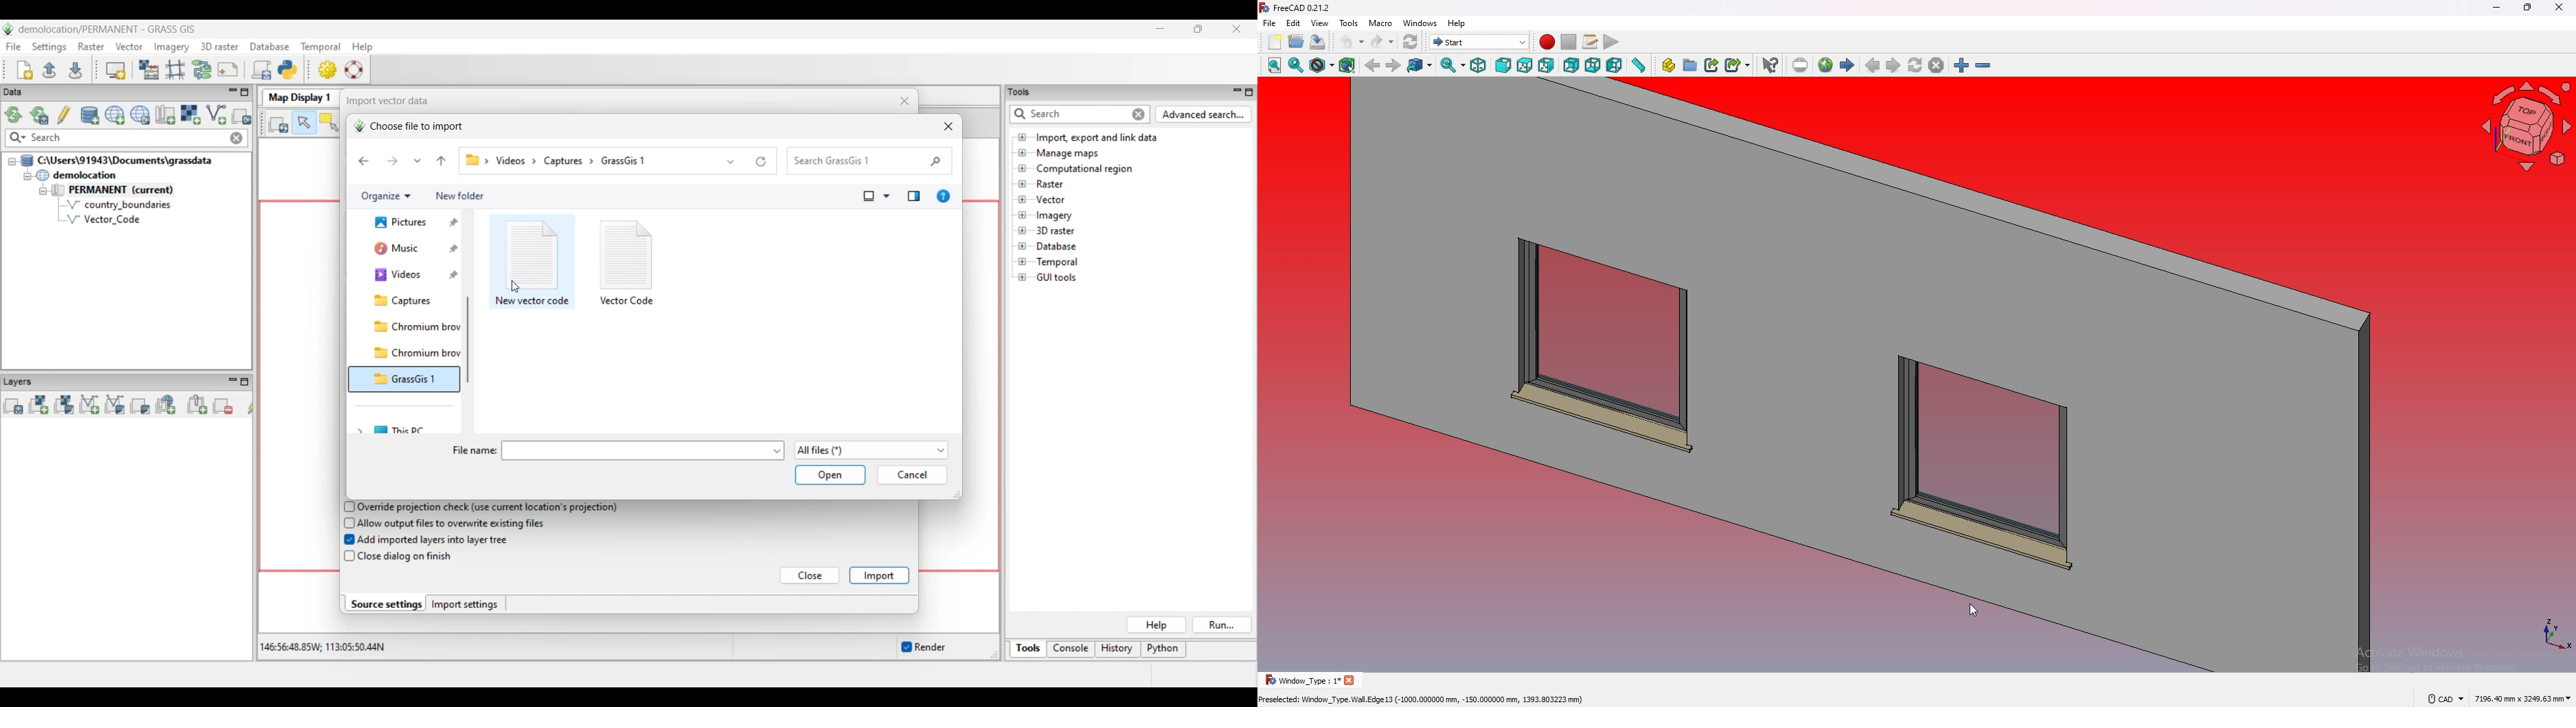 This screenshot has width=2576, height=728. What do you see at coordinates (1593, 66) in the screenshot?
I see `bottom` at bounding box center [1593, 66].